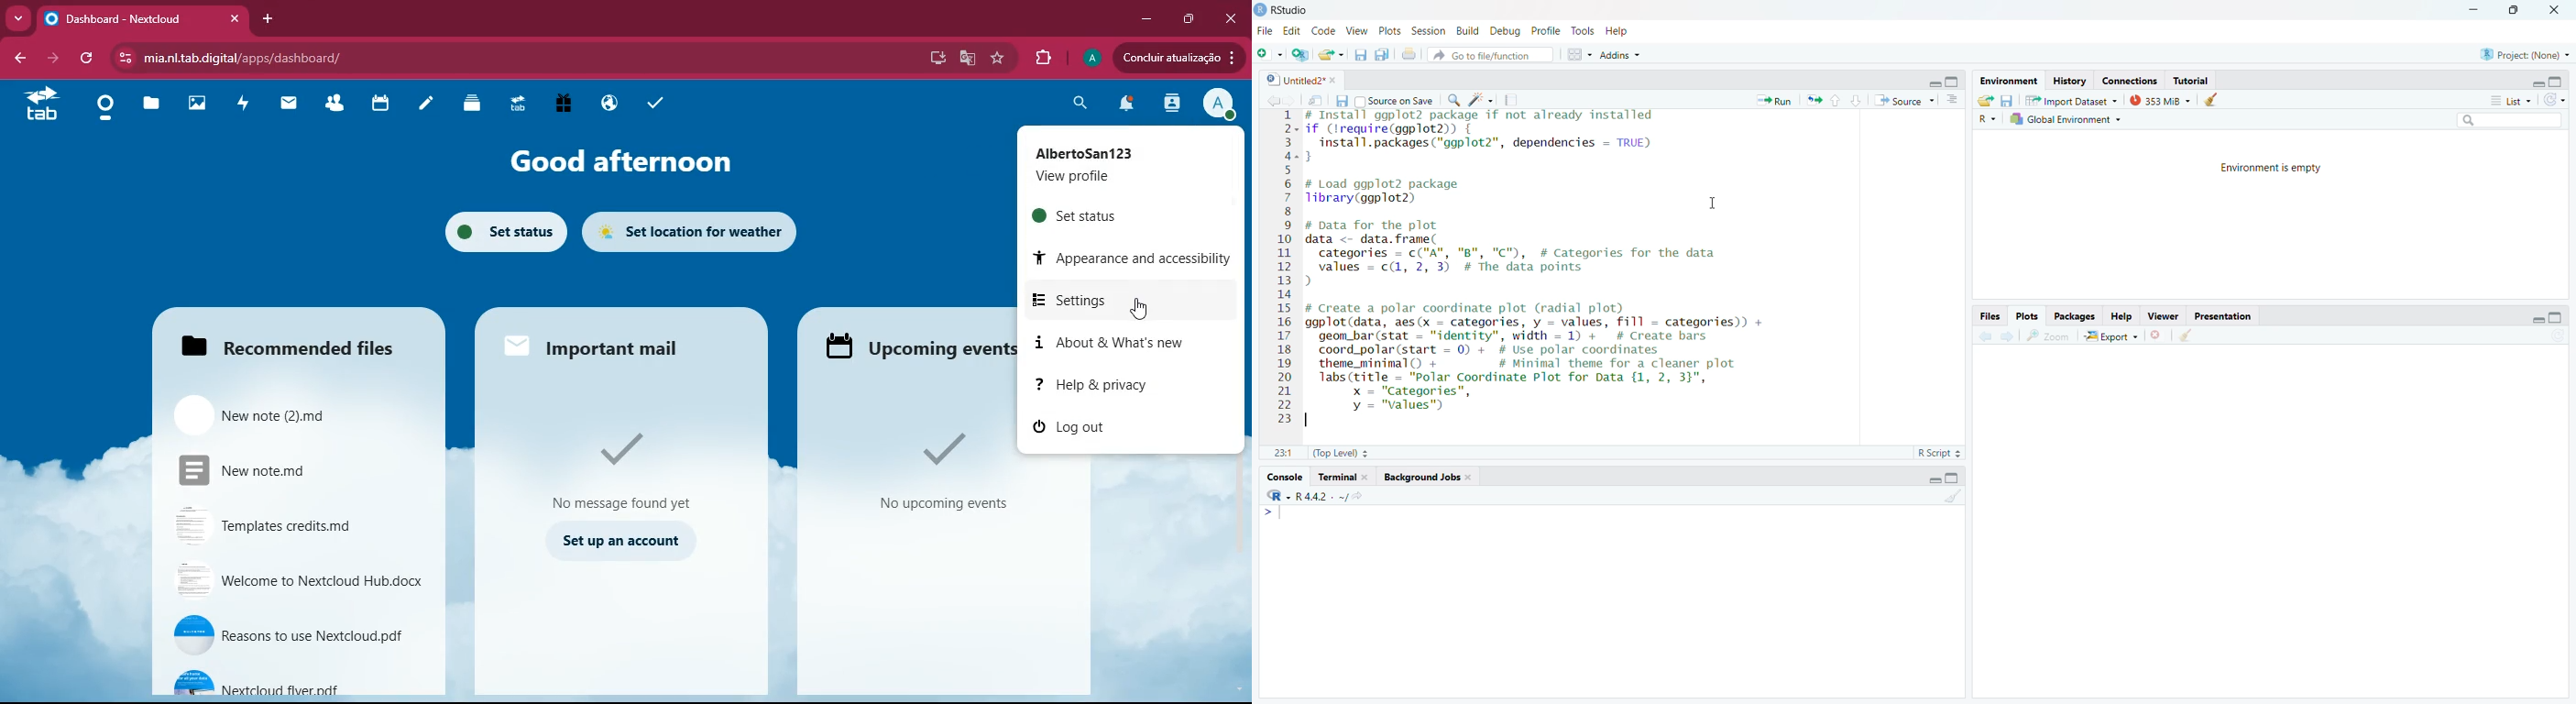 The height and width of the screenshot is (728, 2576). I want to click on log out, so click(1128, 429).